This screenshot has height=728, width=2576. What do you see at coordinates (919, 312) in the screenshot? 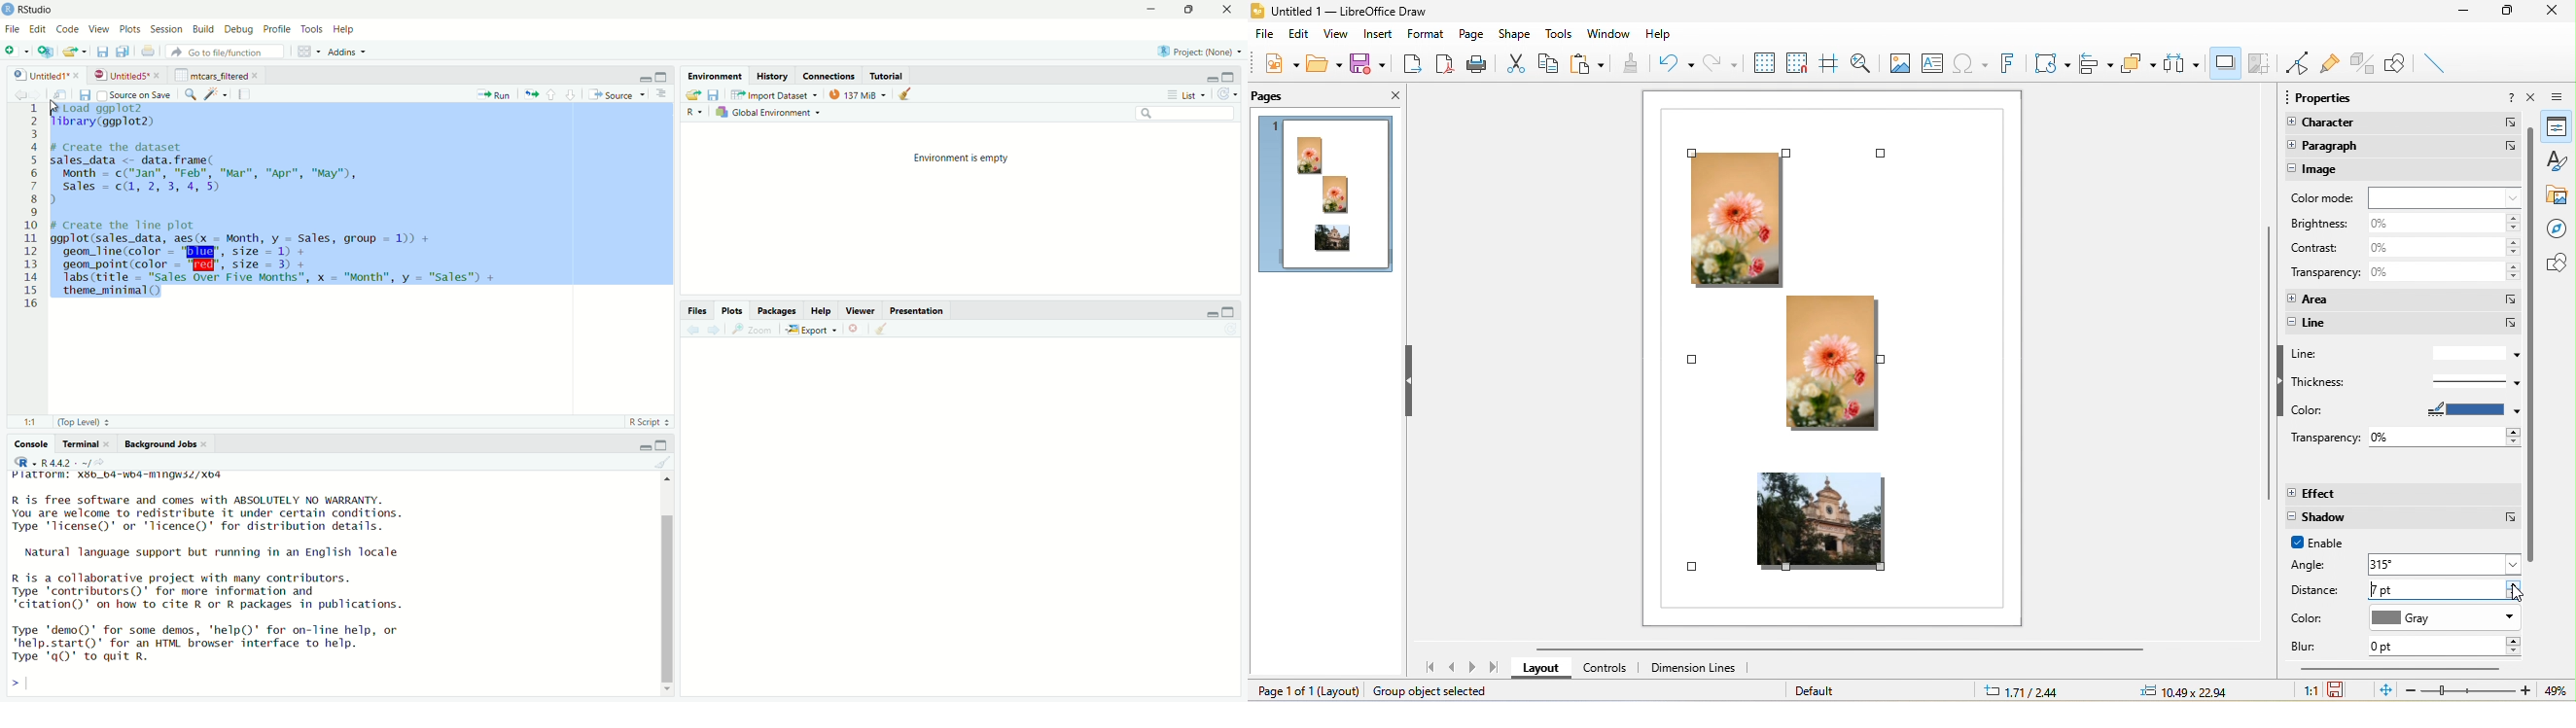
I see `presentation` at bounding box center [919, 312].